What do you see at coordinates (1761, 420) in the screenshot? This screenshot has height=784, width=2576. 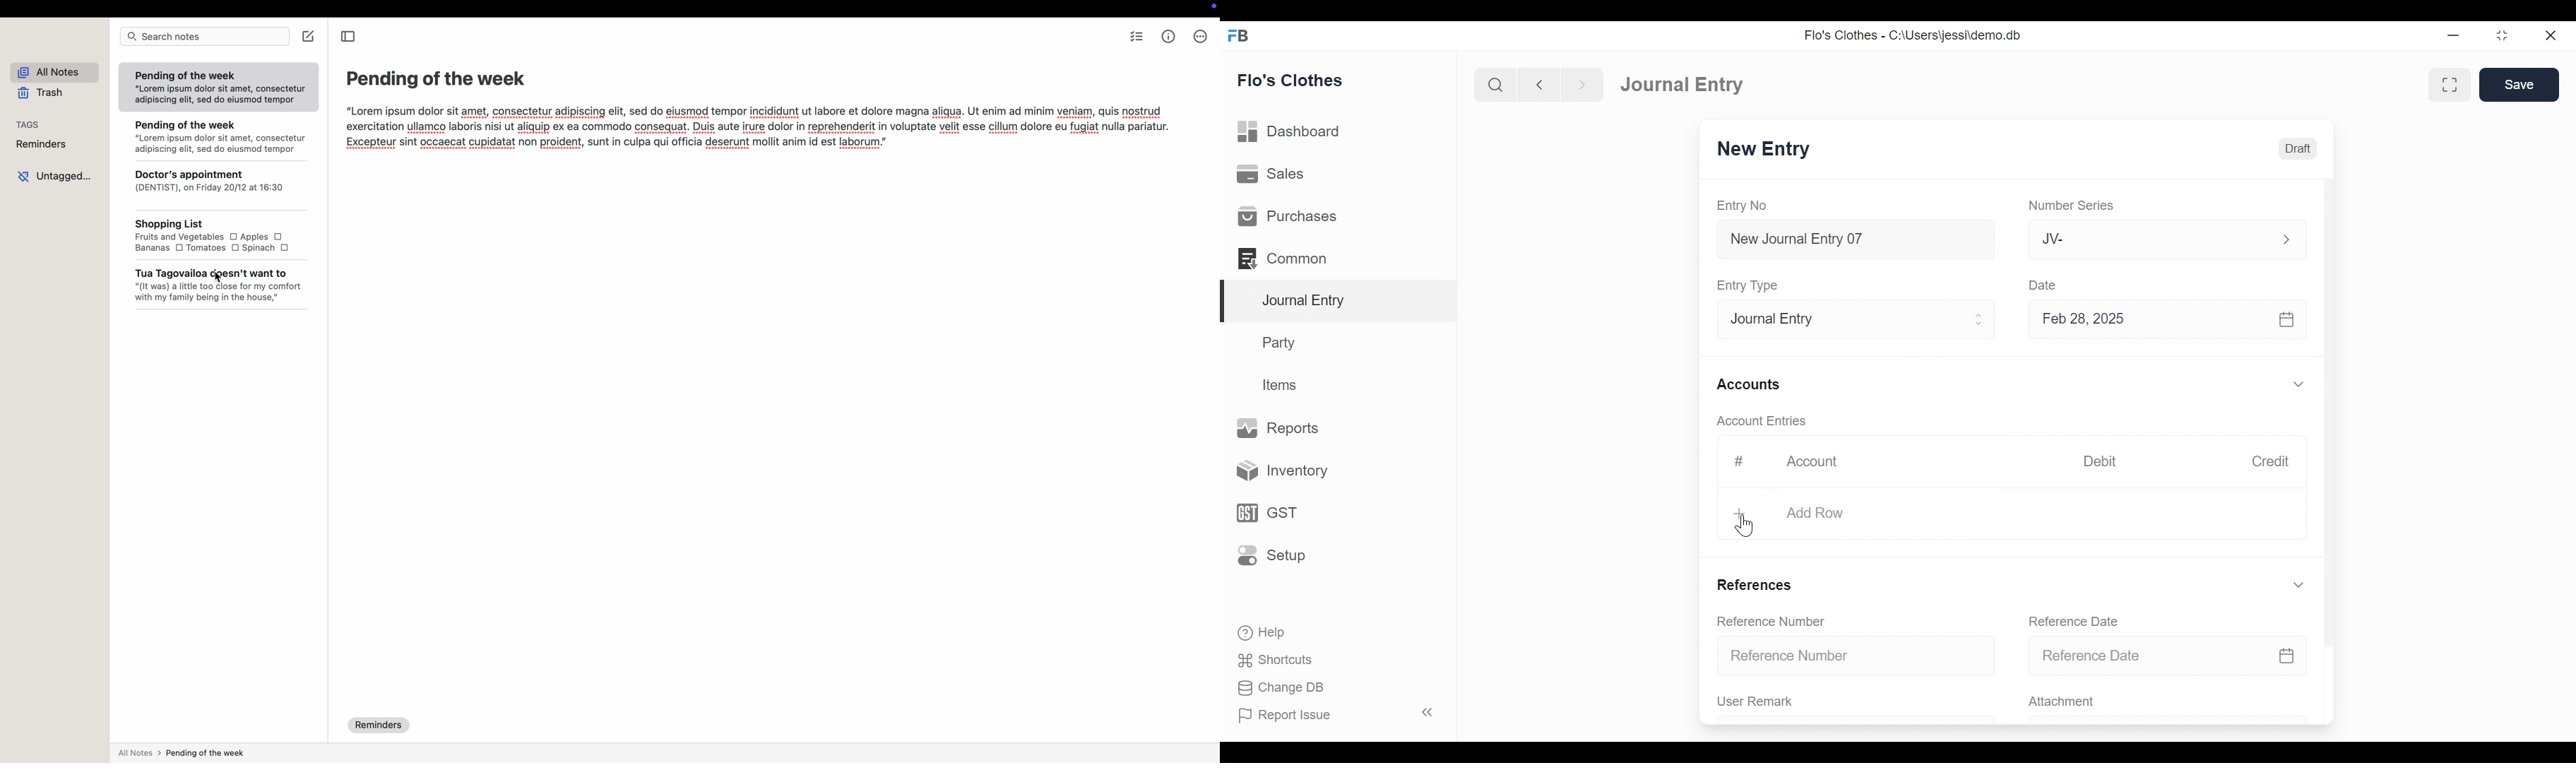 I see `Account Entries` at bounding box center [1761, 420].